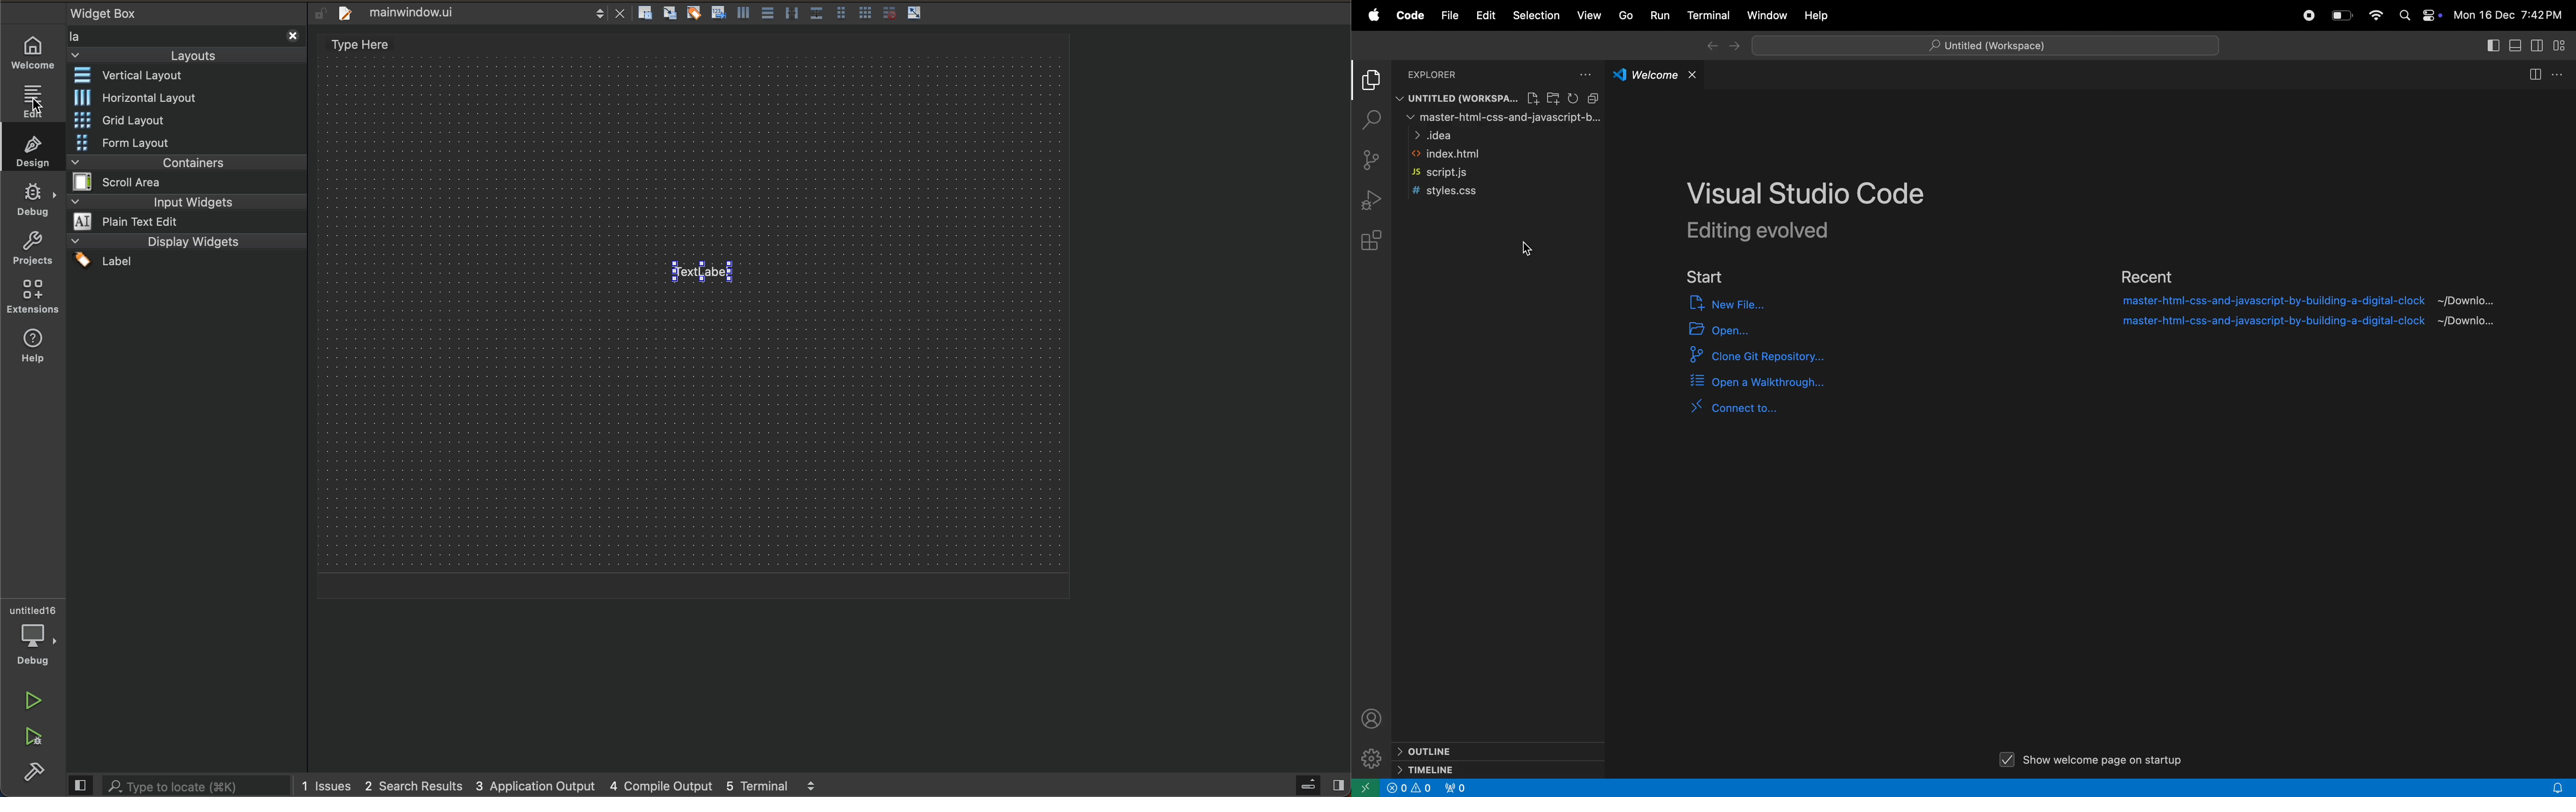 This screenshot has height=812, width=2576. Describe the element at coordinates (178, 57) in the screenshot. I see `Layouts` at that location.